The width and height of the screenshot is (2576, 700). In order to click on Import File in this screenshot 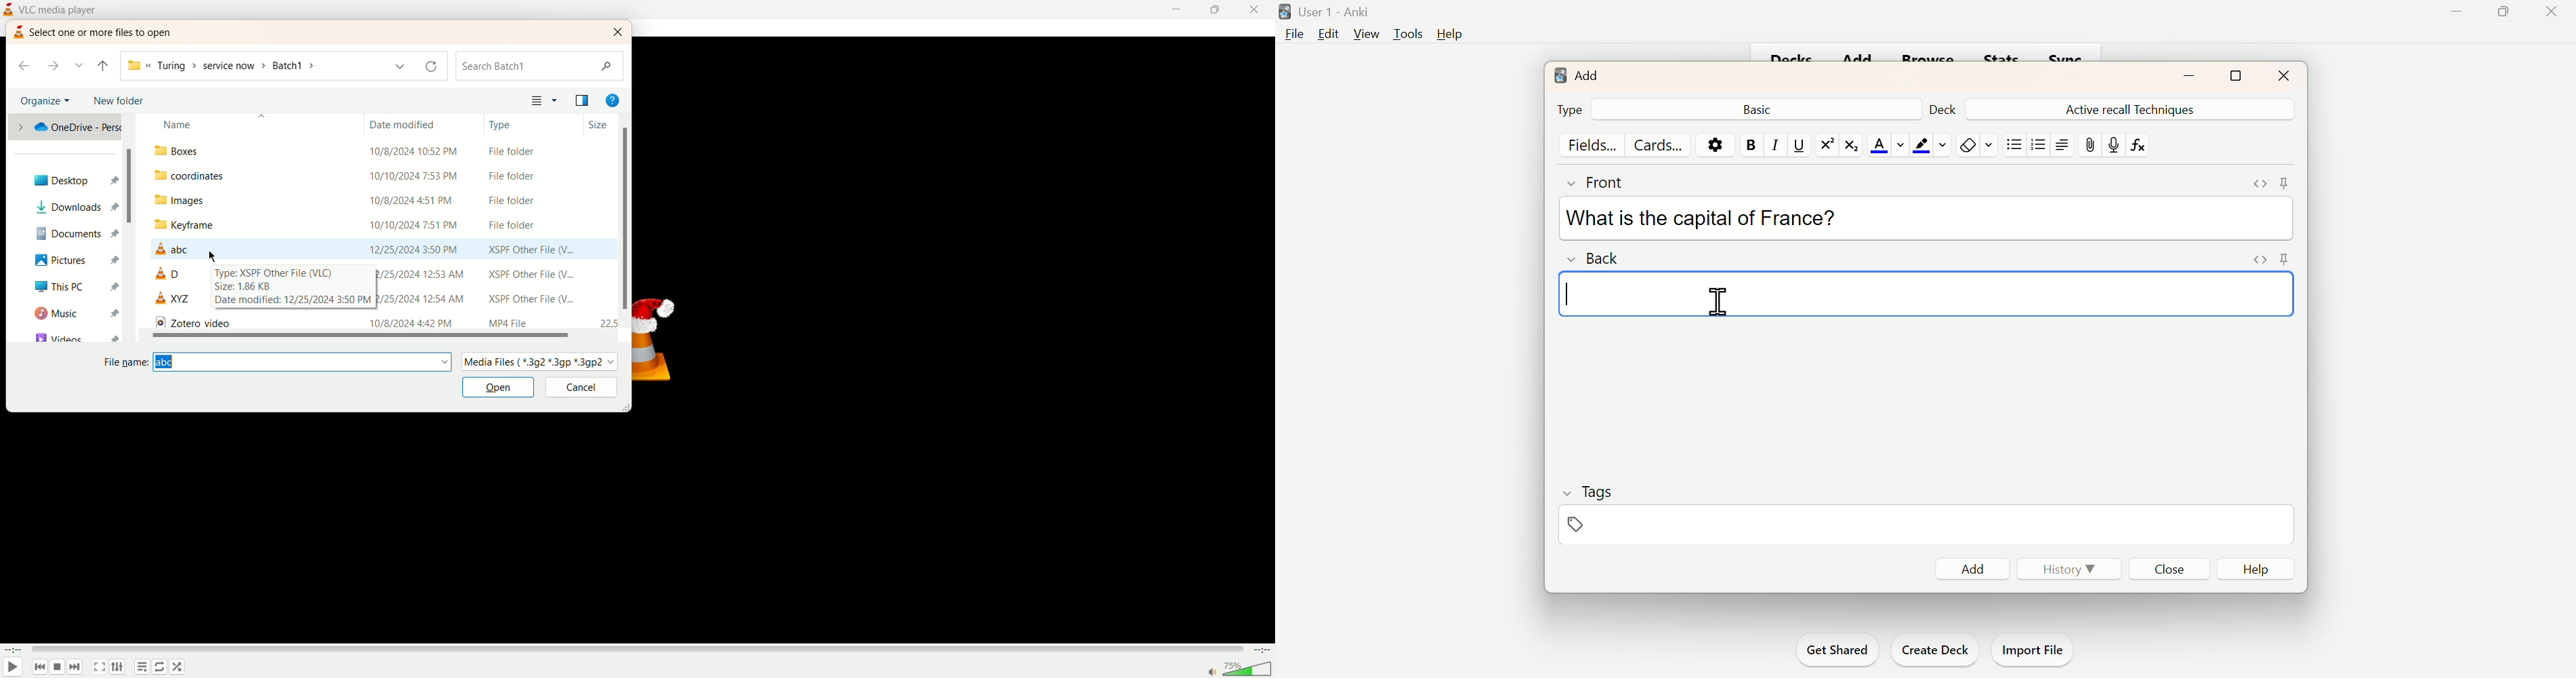, I will do `click(2035, 650)`.